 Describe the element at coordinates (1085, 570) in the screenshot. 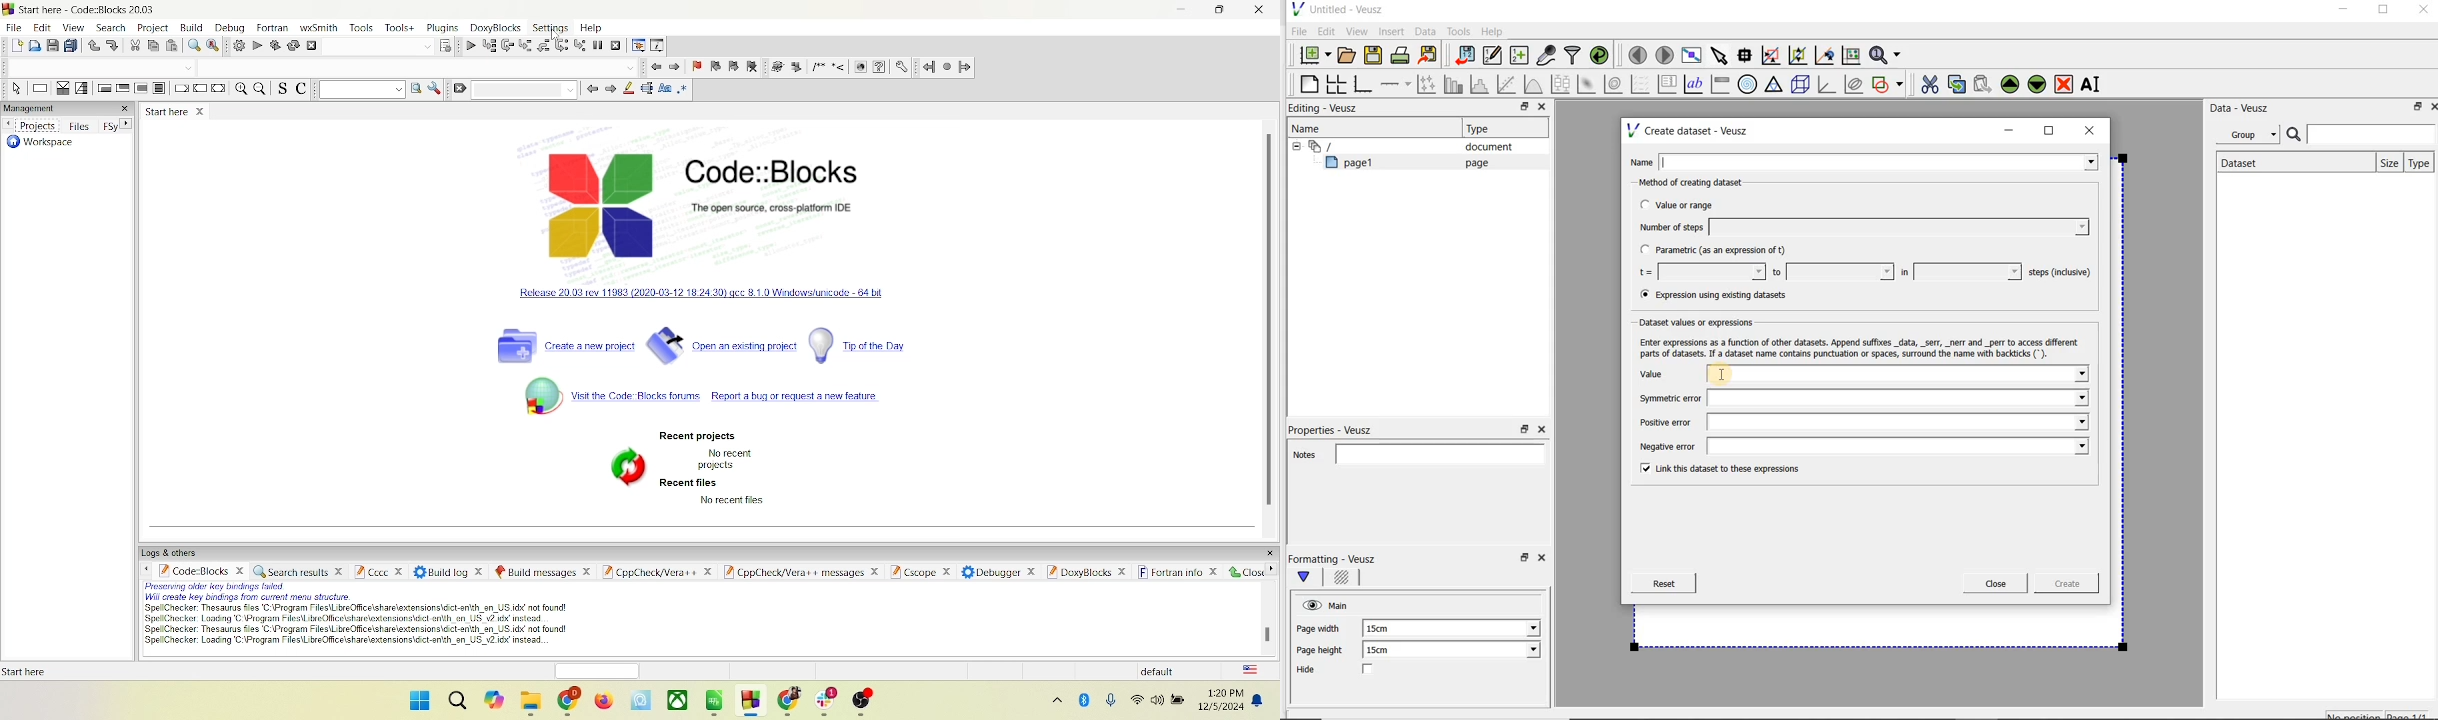

I see `doxyblocks` at that location.